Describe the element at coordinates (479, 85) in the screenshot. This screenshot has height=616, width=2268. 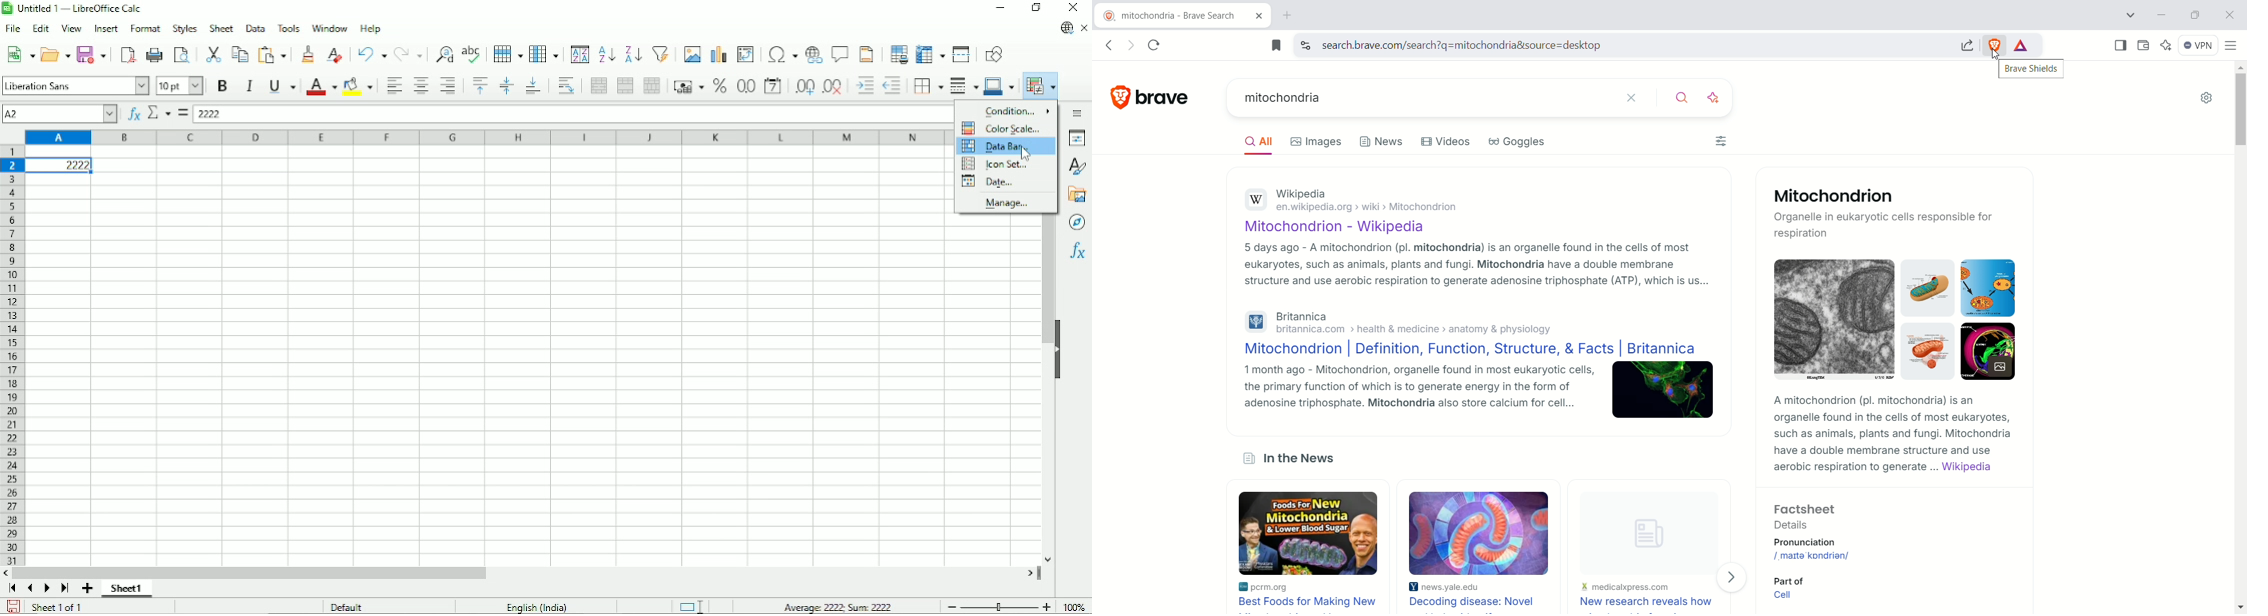
I see `Align top` at that location.